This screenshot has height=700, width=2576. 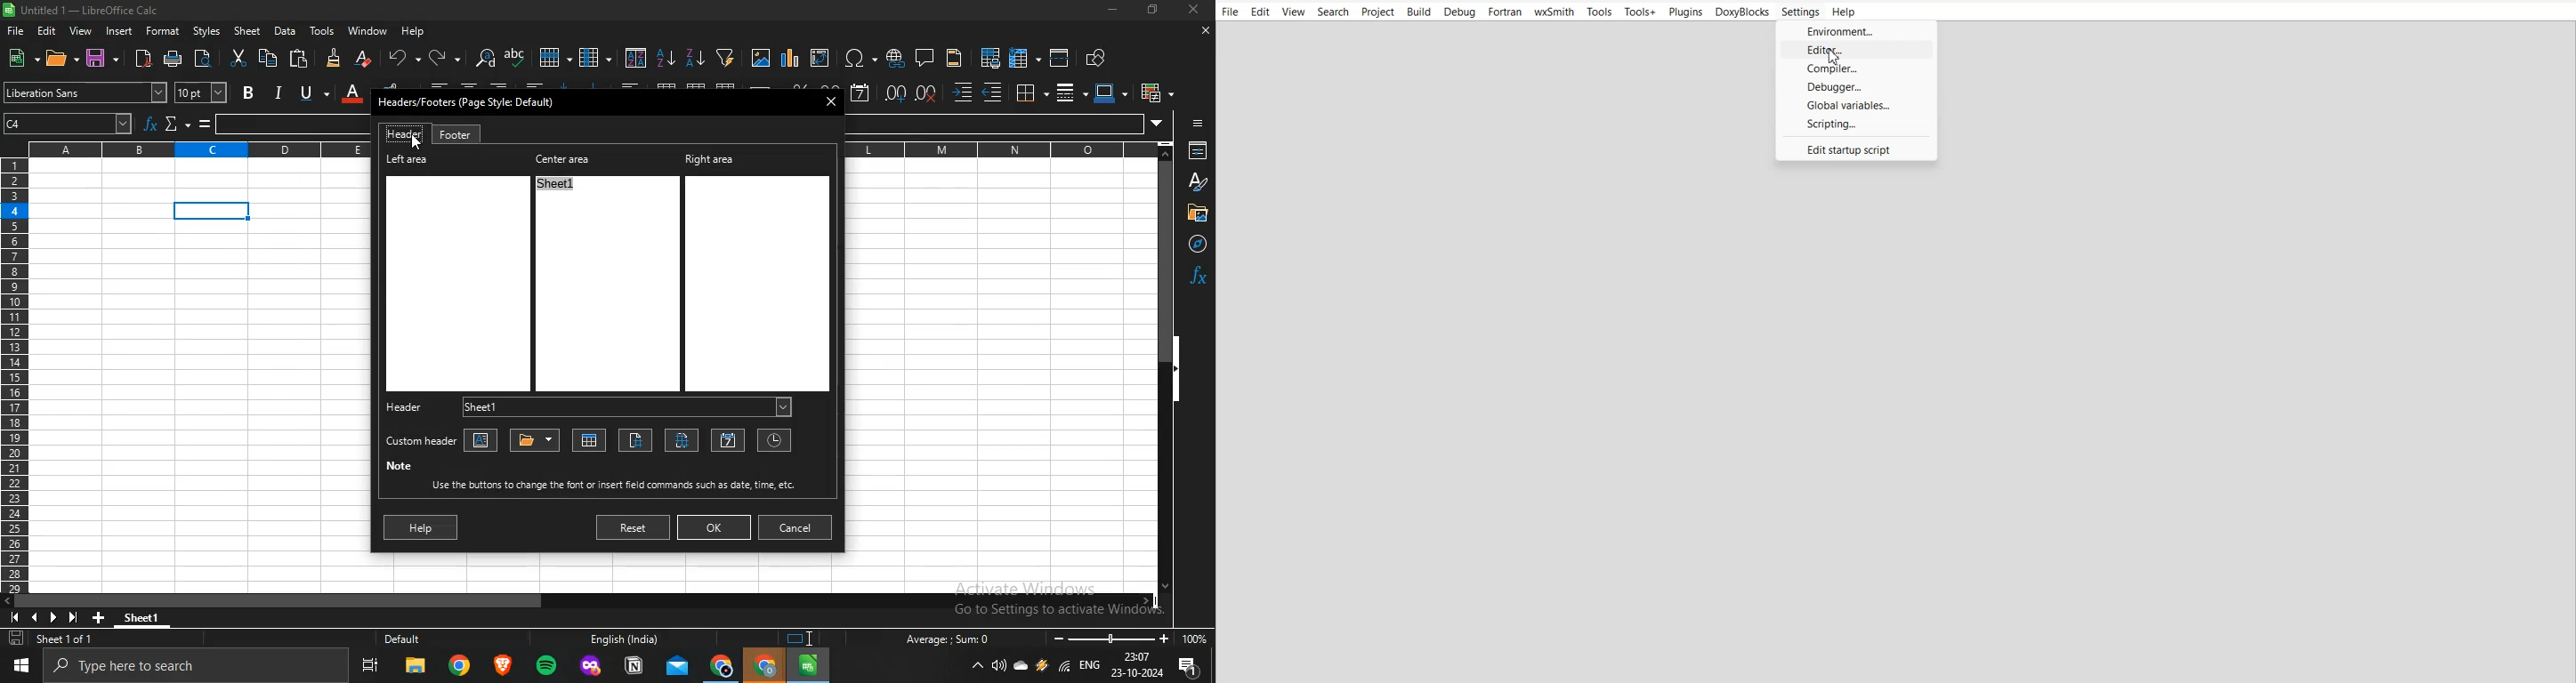 What do you see at coordinates (421, 144) in the screenshot?
I see `cursor` at bounding box center [421, 144].